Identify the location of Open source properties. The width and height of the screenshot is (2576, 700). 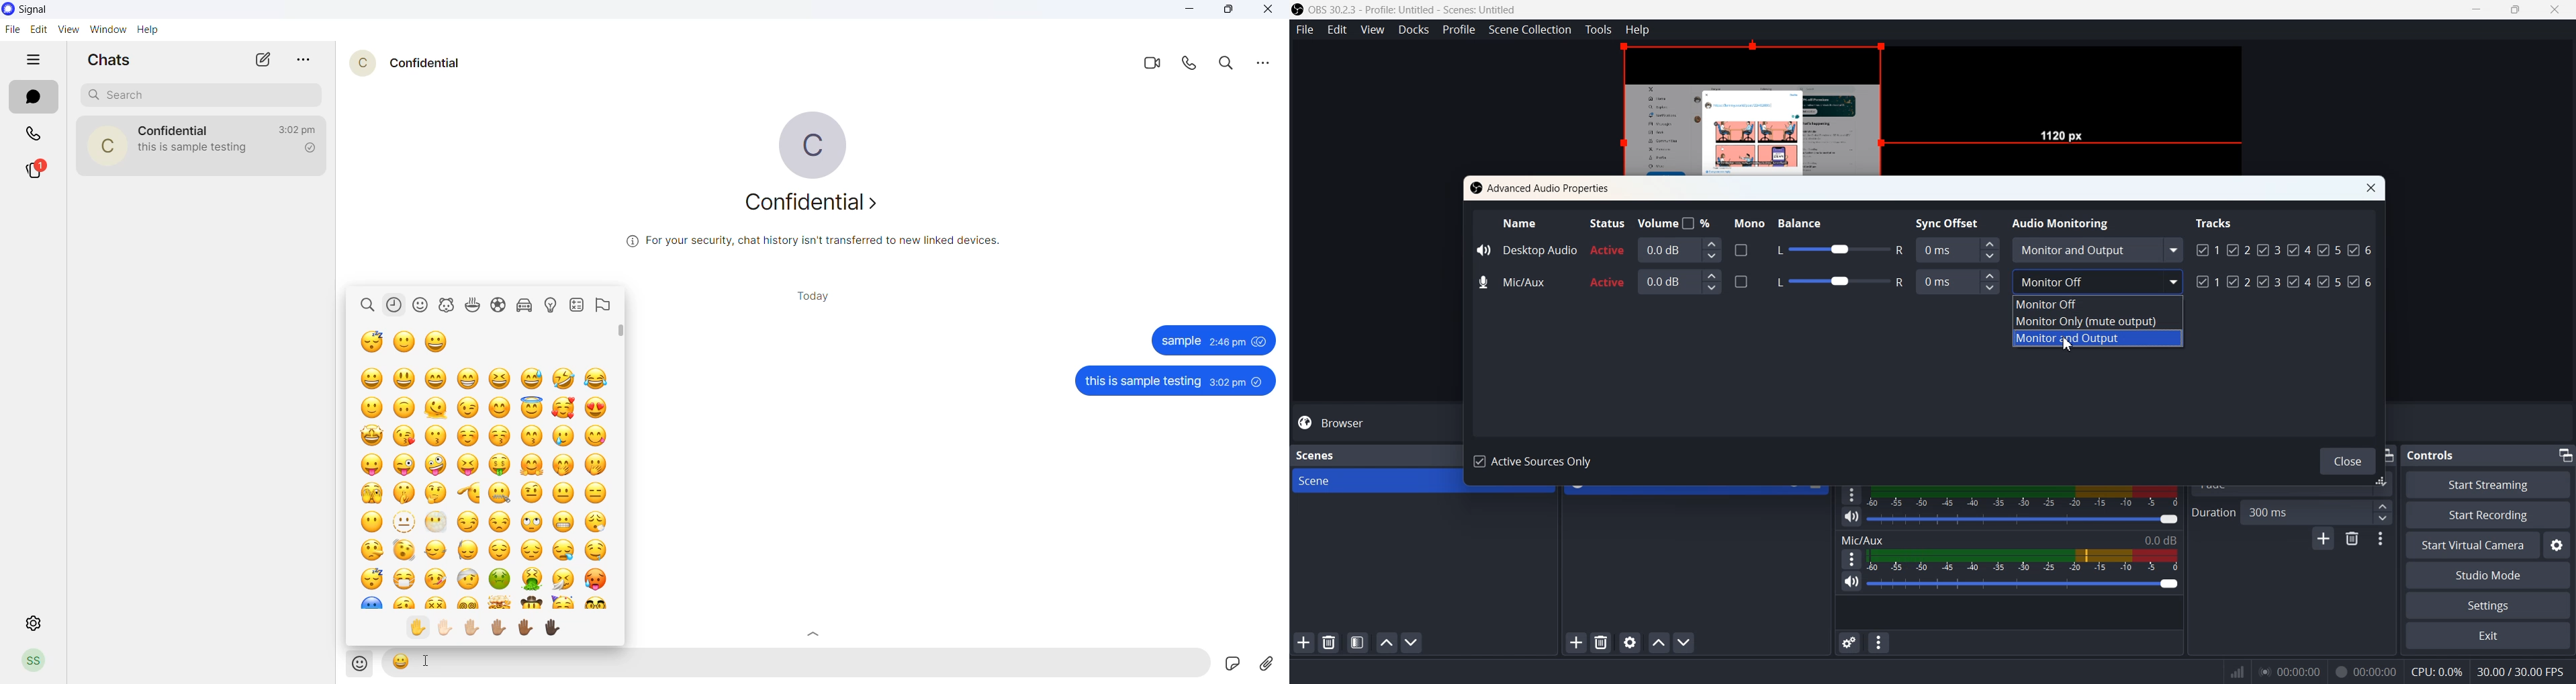
(1631, 642).